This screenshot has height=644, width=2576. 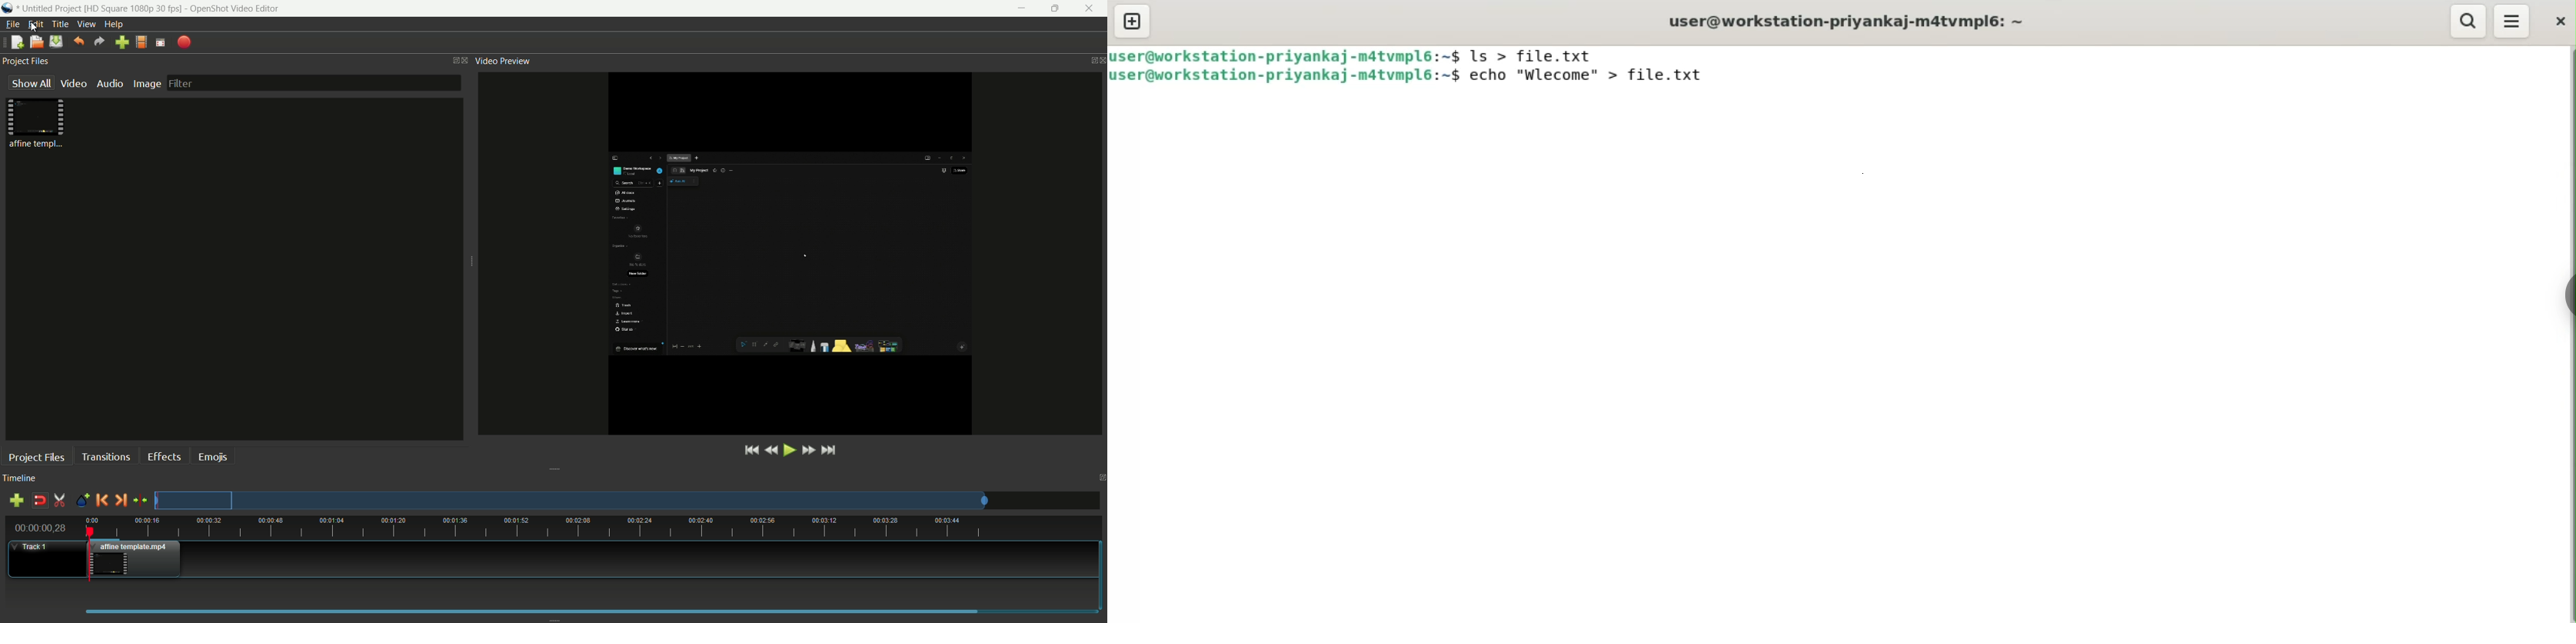 I want to click on track 1, so click(x=32, y=547).